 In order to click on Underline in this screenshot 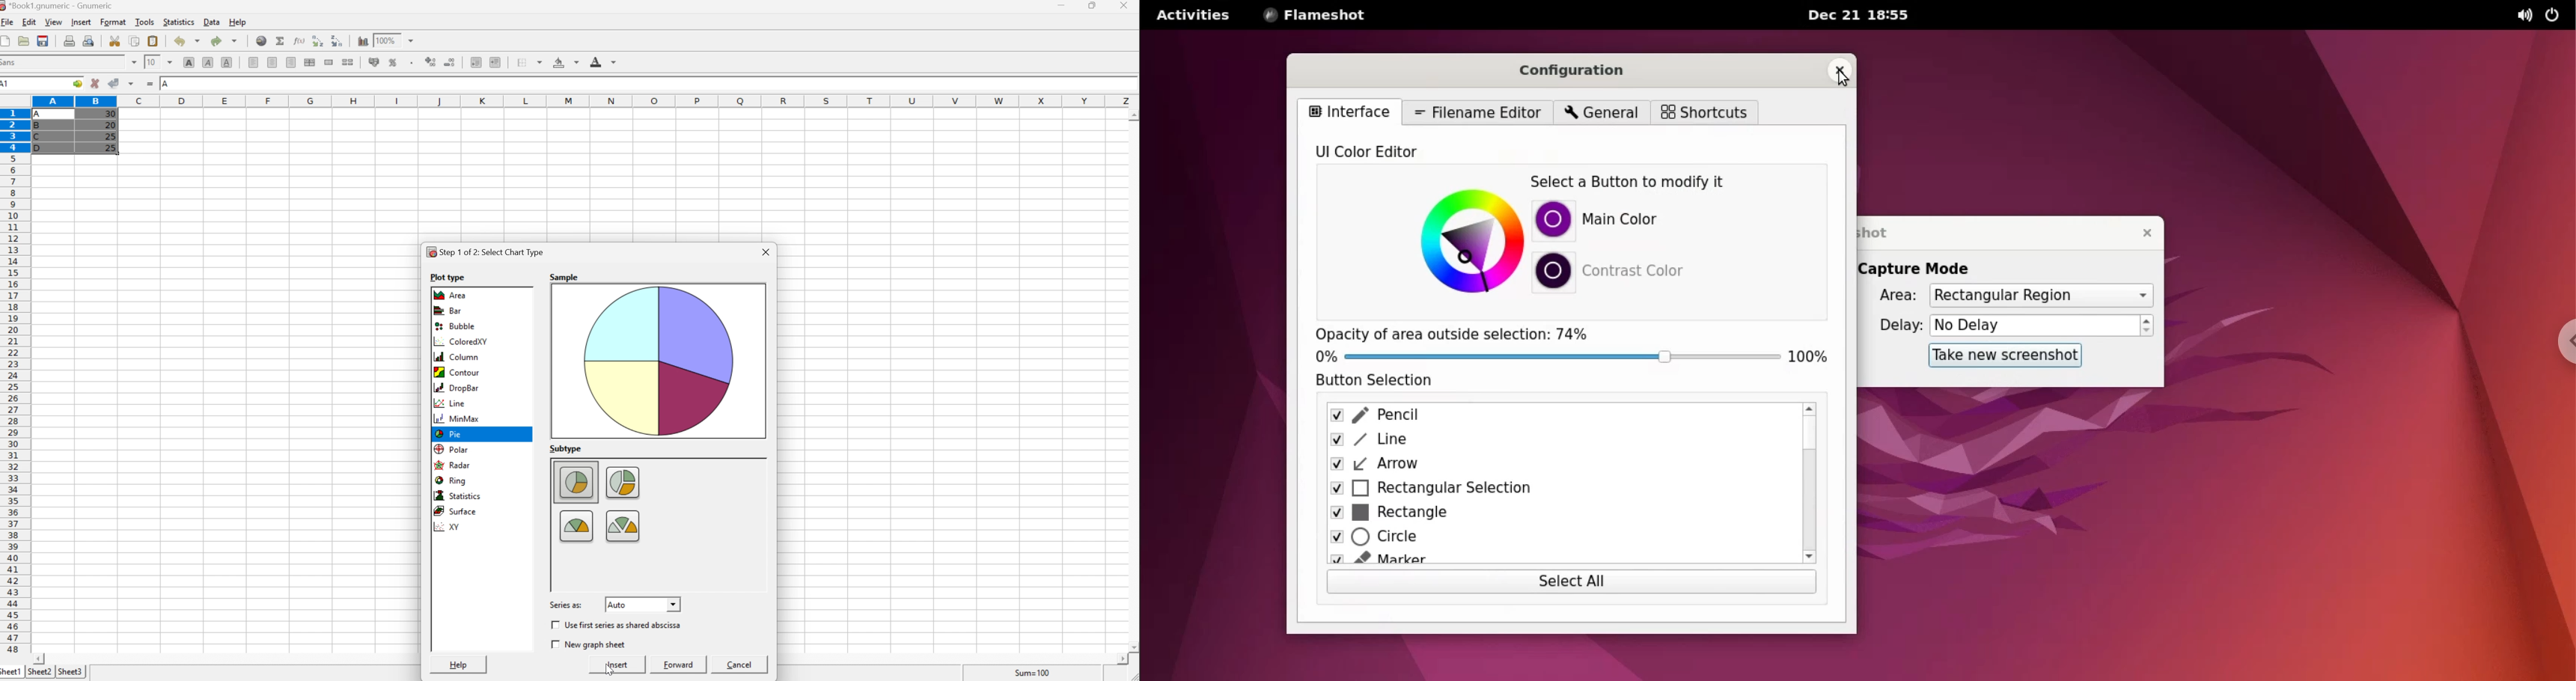, I will do `click(226, 63)`.